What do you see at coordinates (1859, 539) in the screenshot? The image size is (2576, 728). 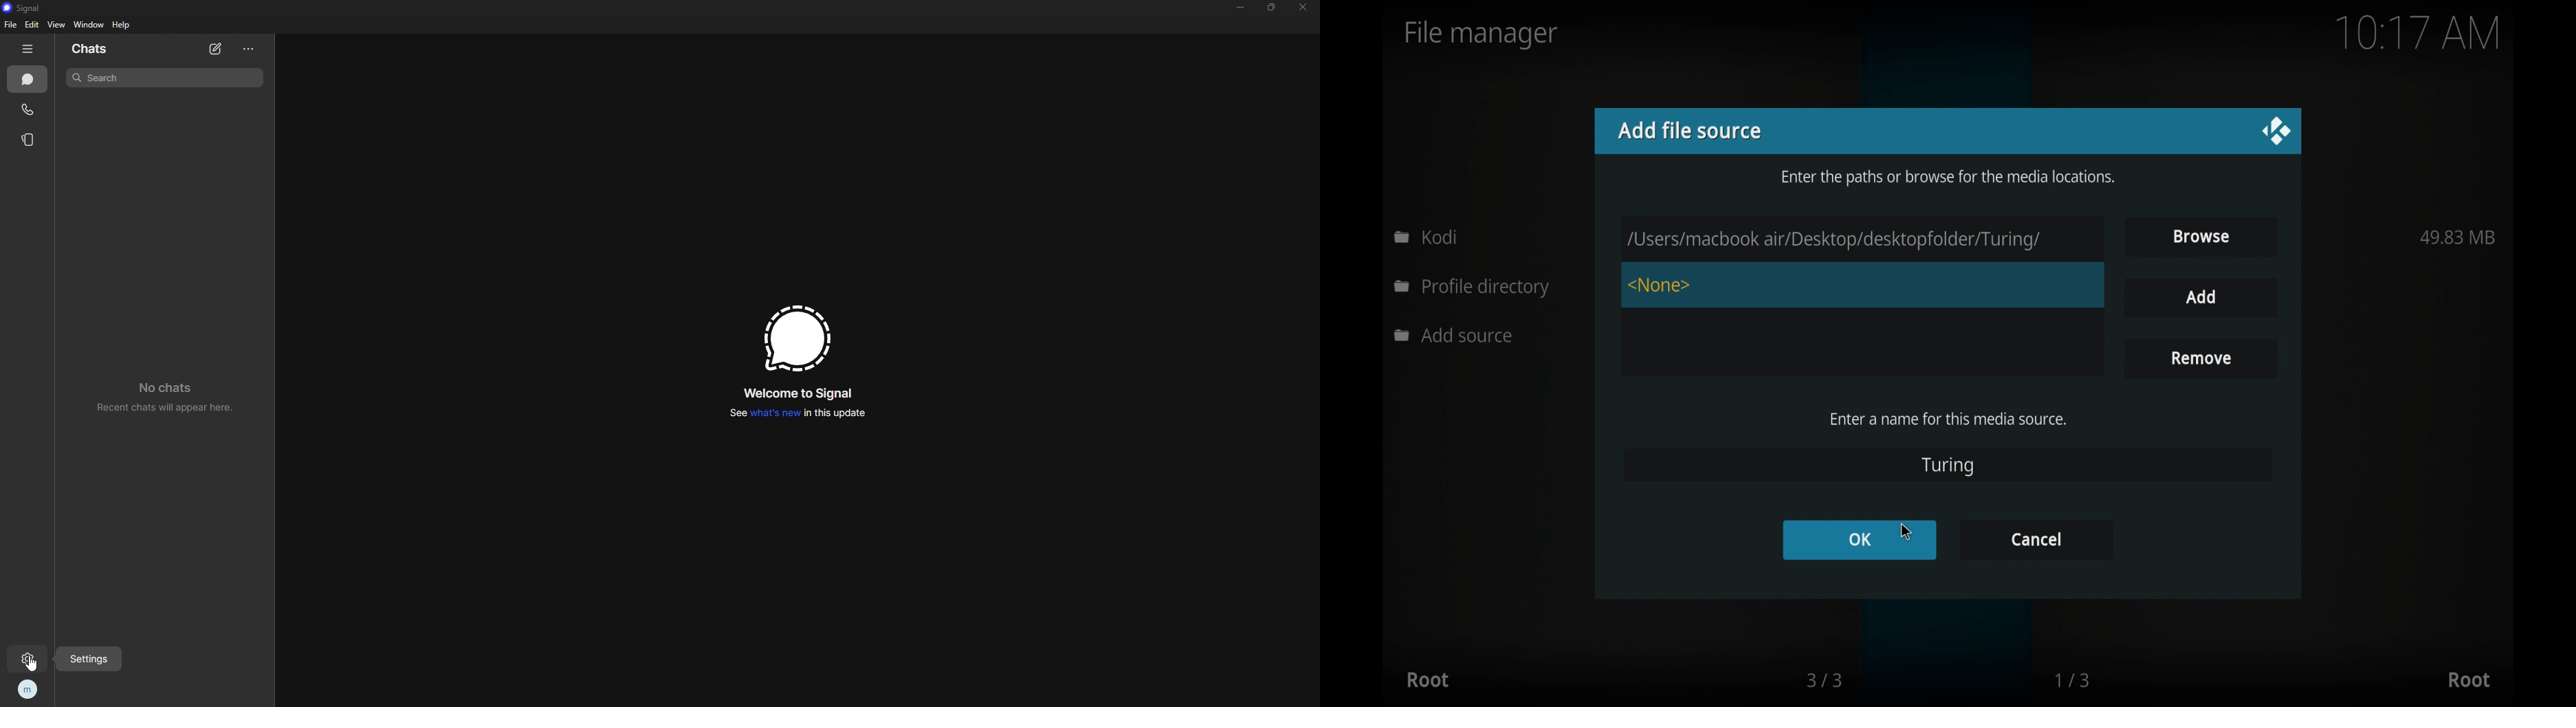 I see `ok` at bounding box center [1859, 539].